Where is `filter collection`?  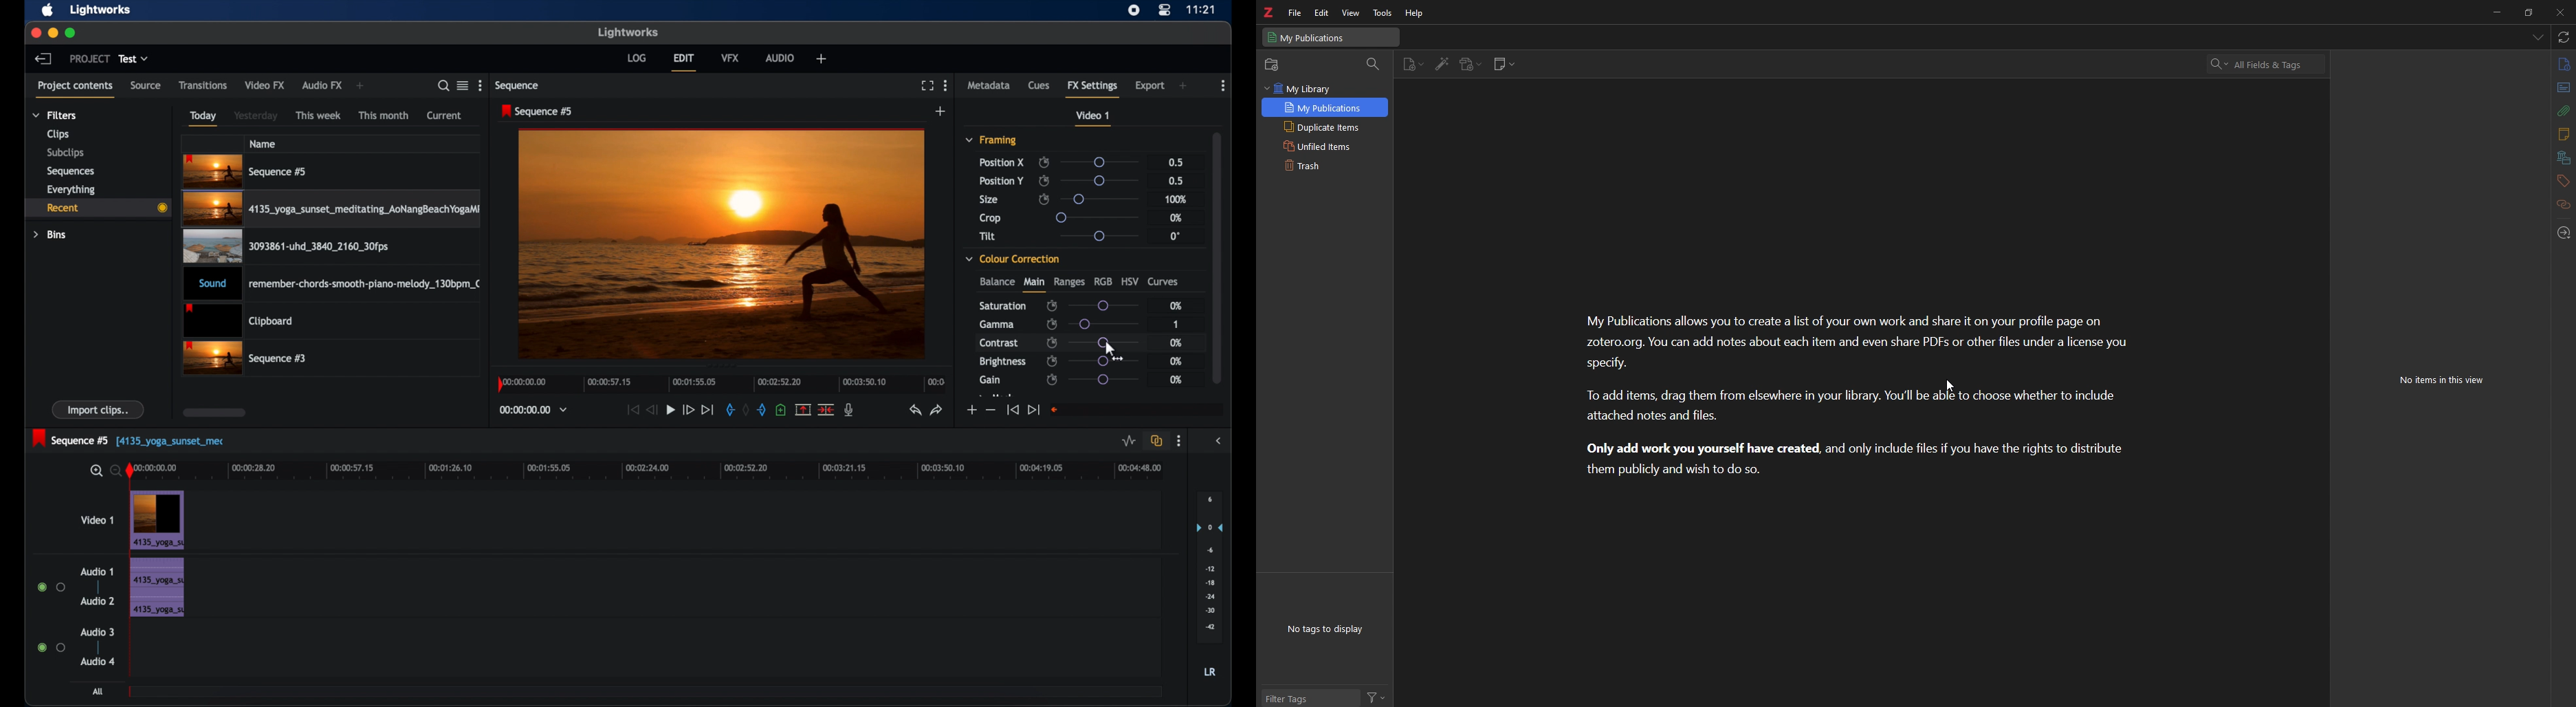
filter collection is located at coordinates (1373, 64).